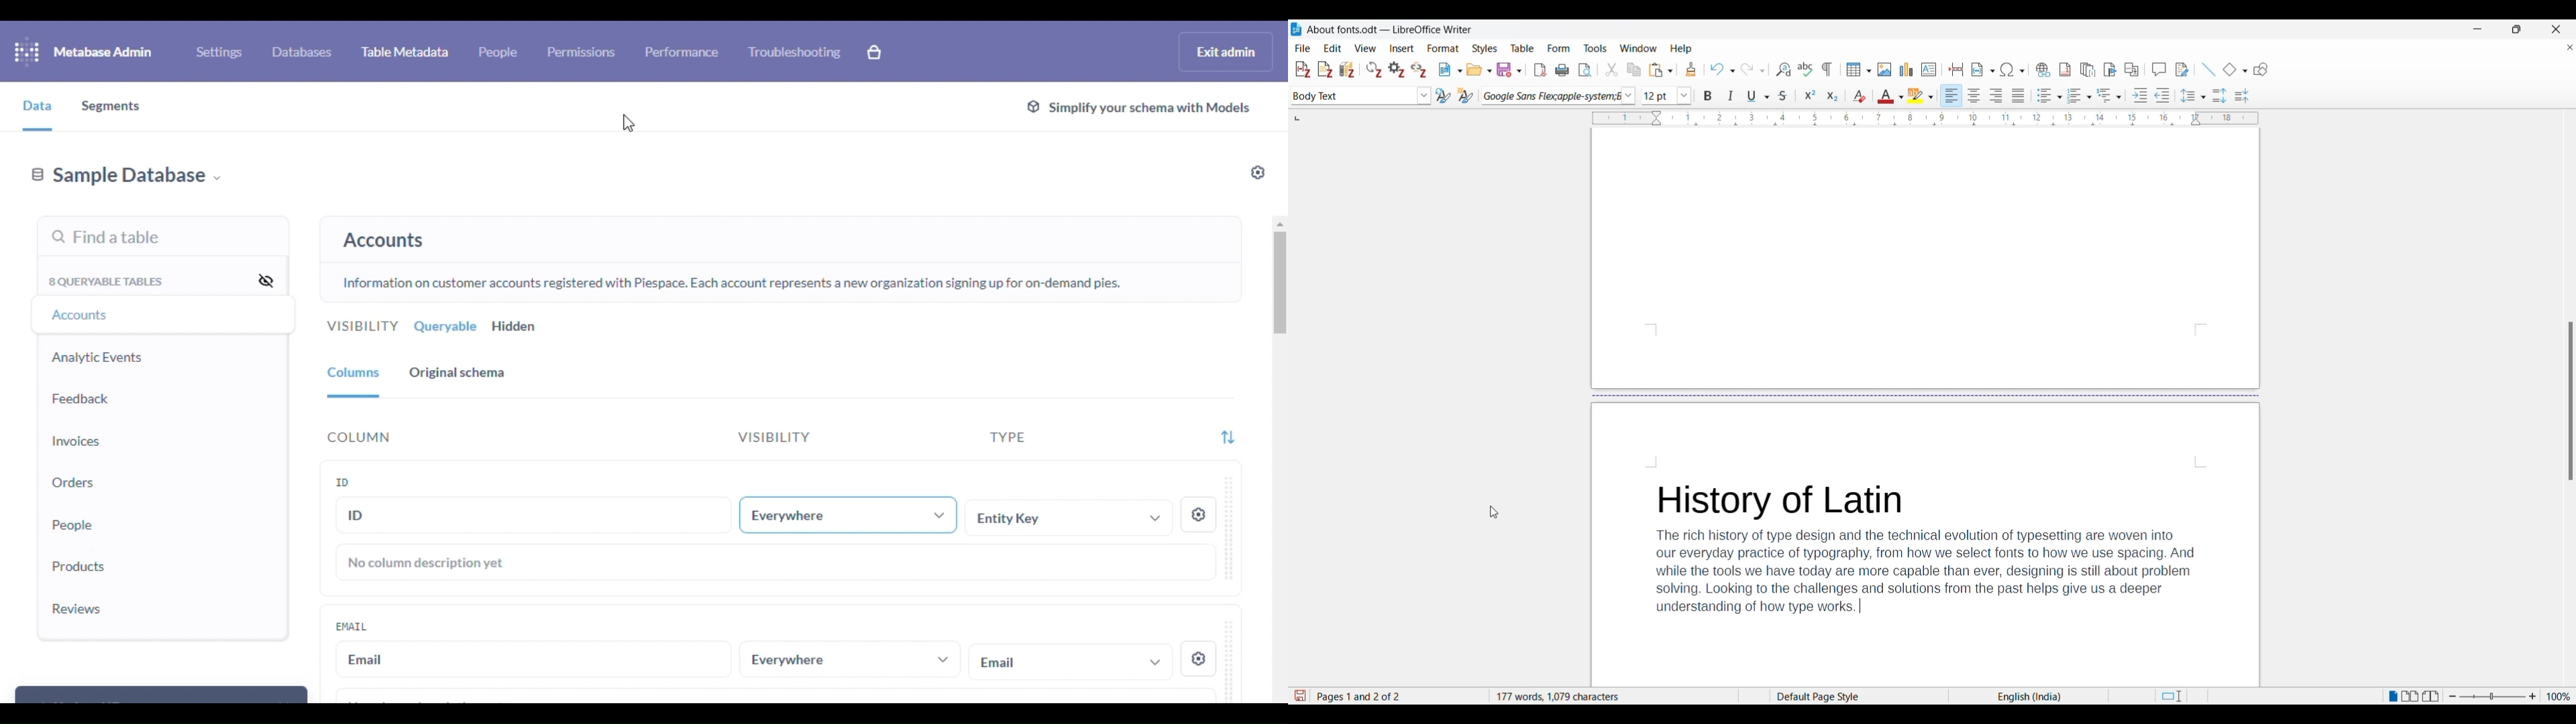 The height and width of the screenshot is (728, 2576). What do you see at coordinates (2064, 70) in the screenshot?
I see `Insert footnote` at bounding box center [2064, 70].